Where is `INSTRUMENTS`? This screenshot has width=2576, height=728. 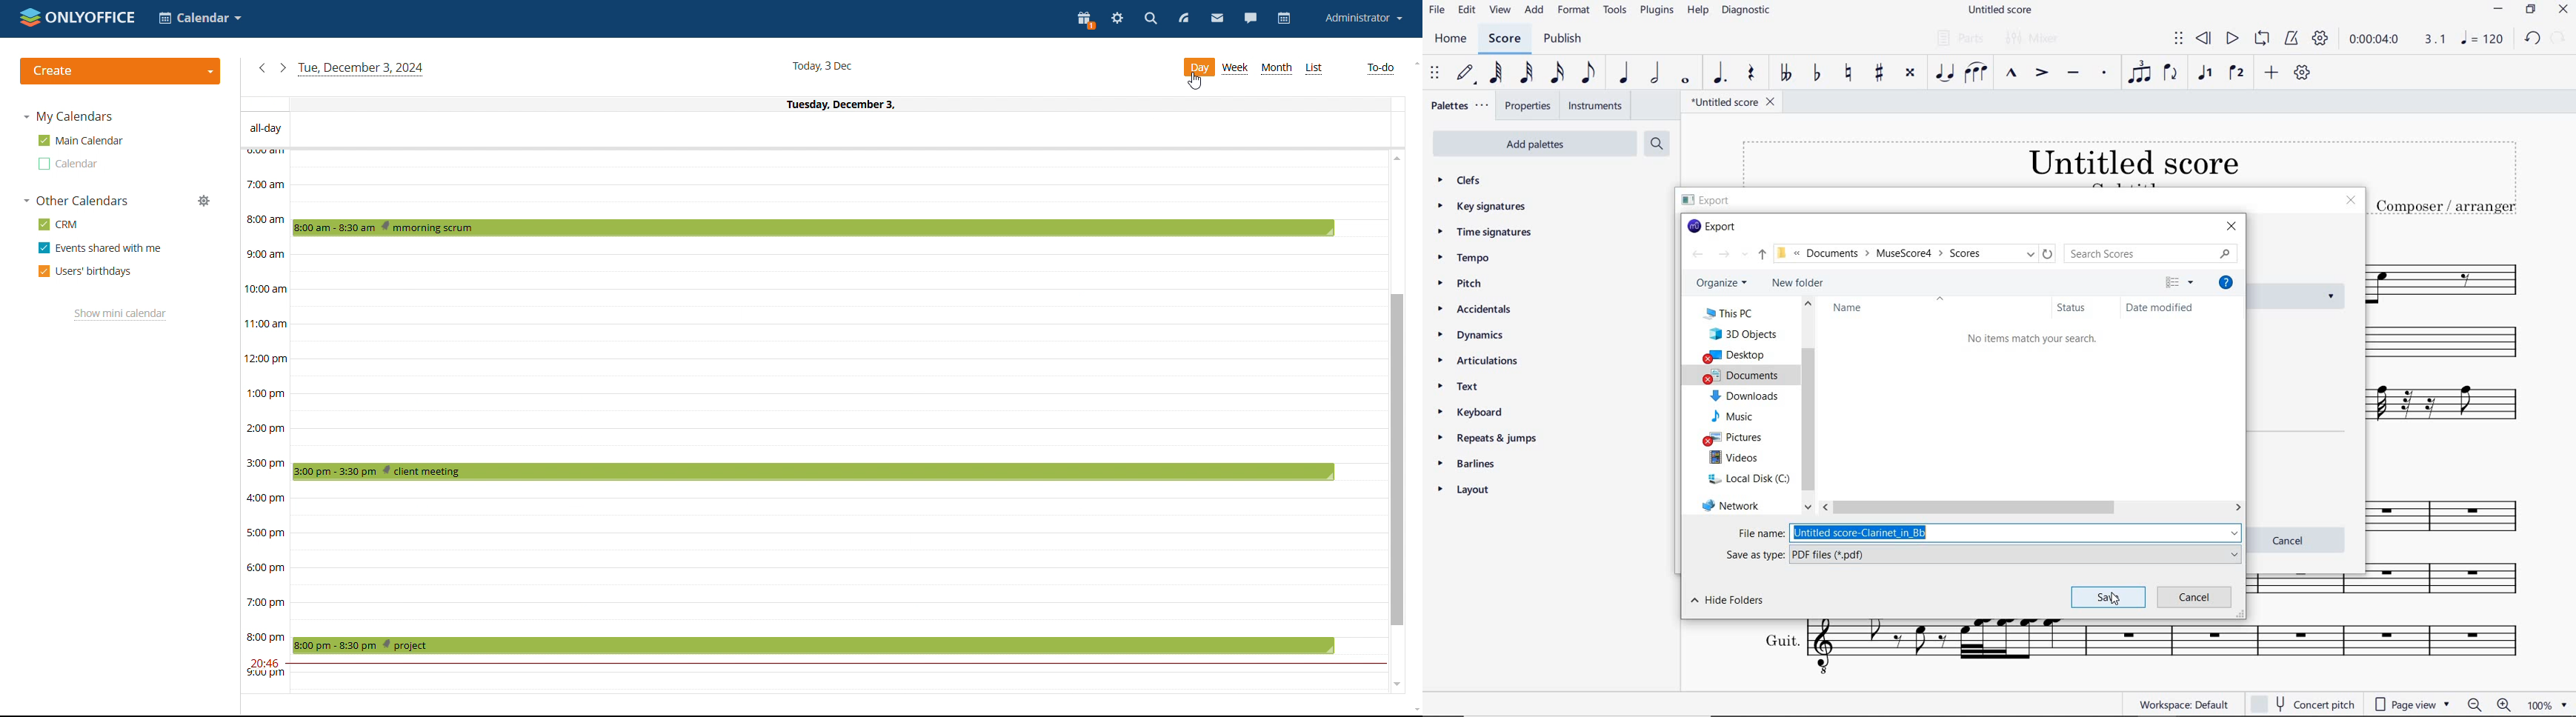
INSTRUMENTS is located at coordinates (1594, 106).